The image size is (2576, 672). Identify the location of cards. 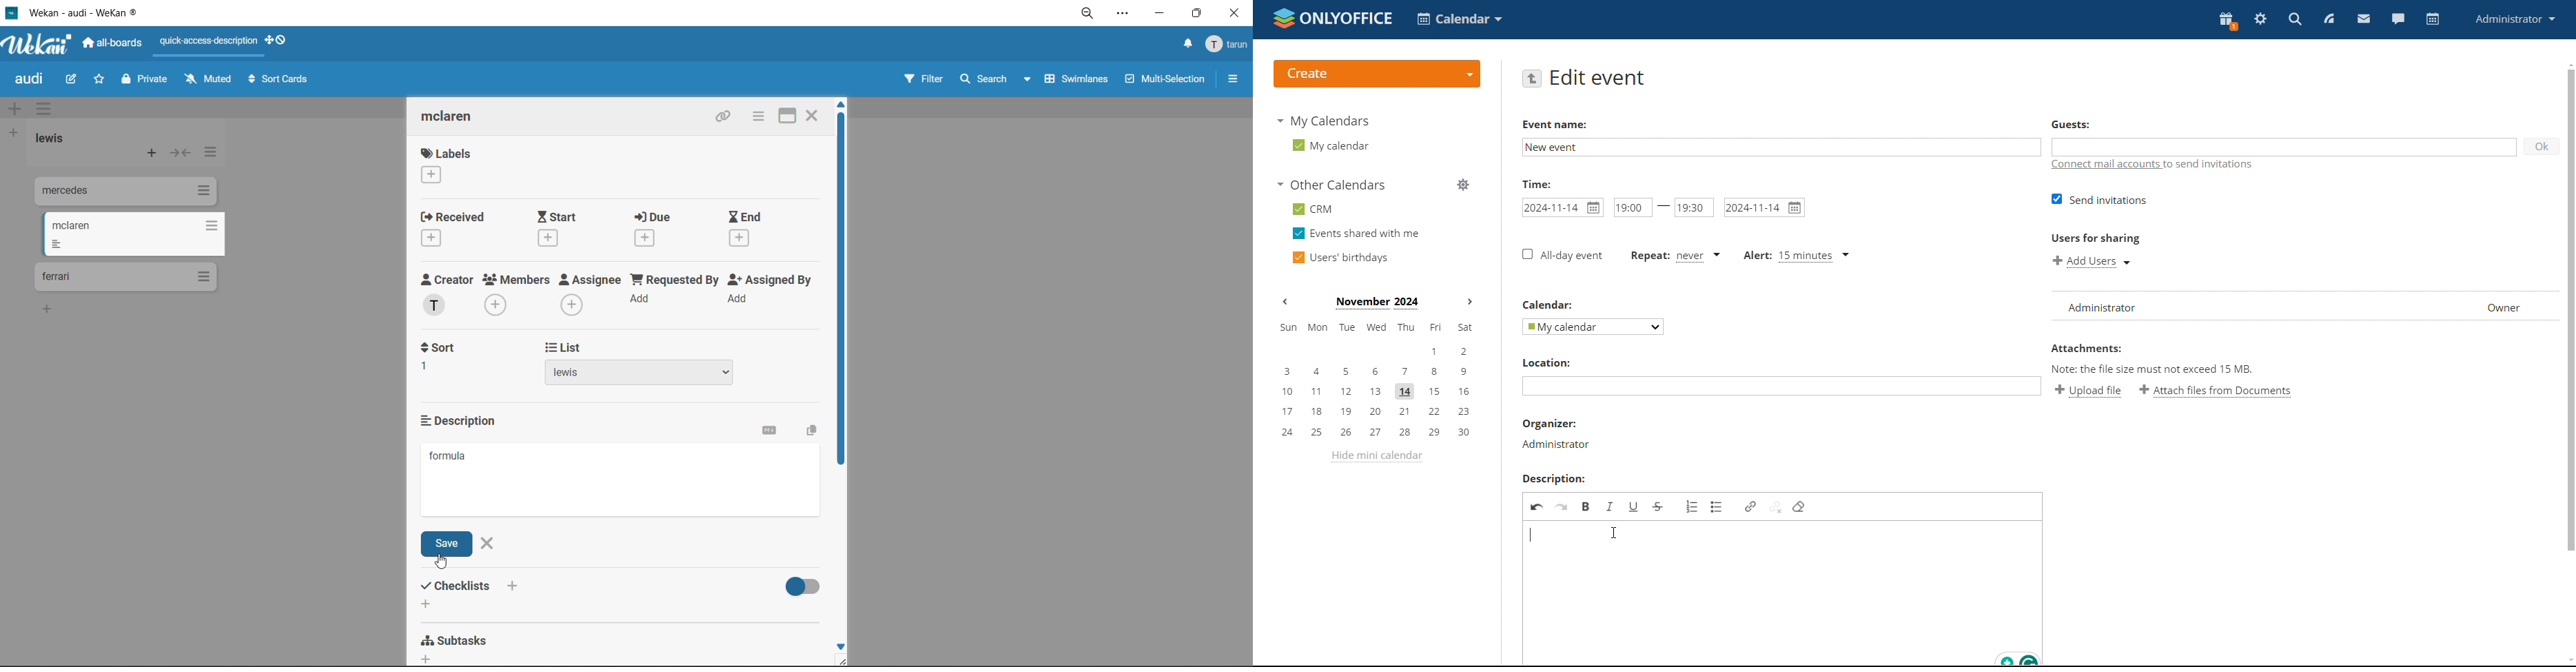
(133, 234).